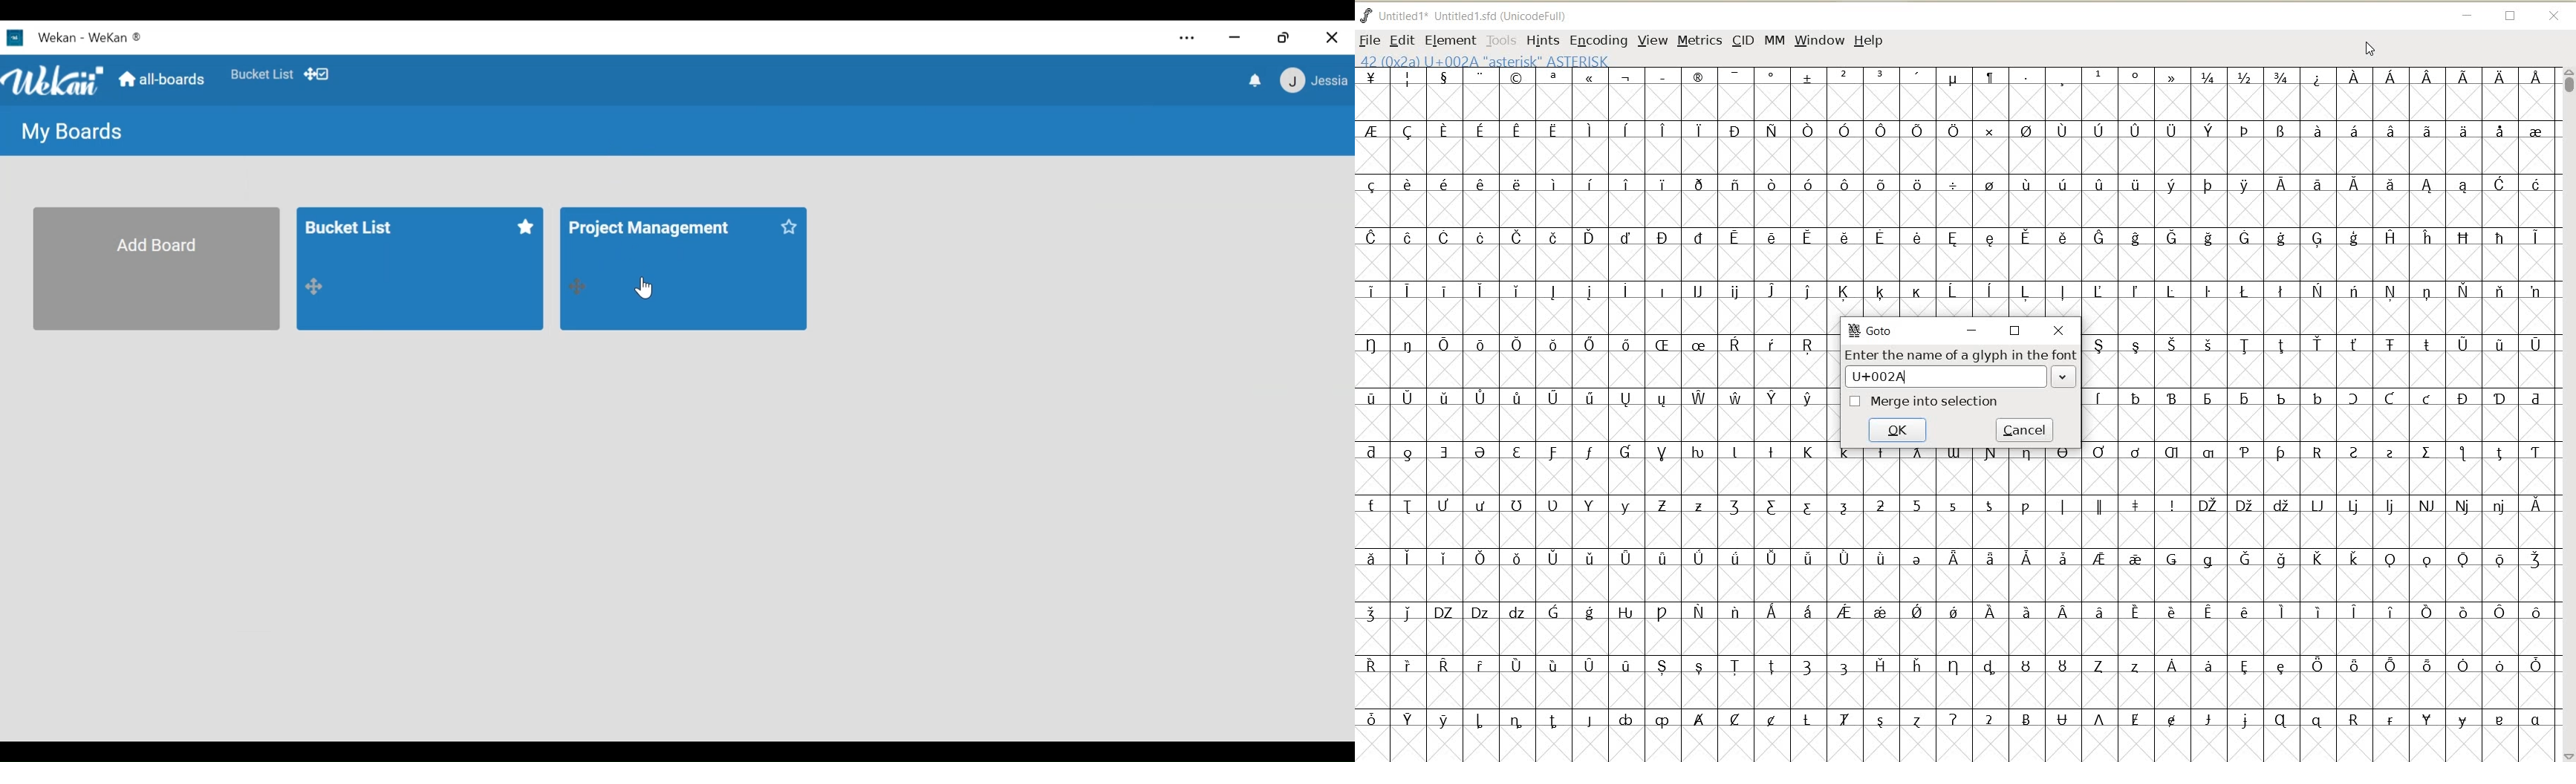 This screenshot has height=784, width=2576. Describe the element at coordinates (1370, 39) in the screenshot. I see `FILE` at that location.